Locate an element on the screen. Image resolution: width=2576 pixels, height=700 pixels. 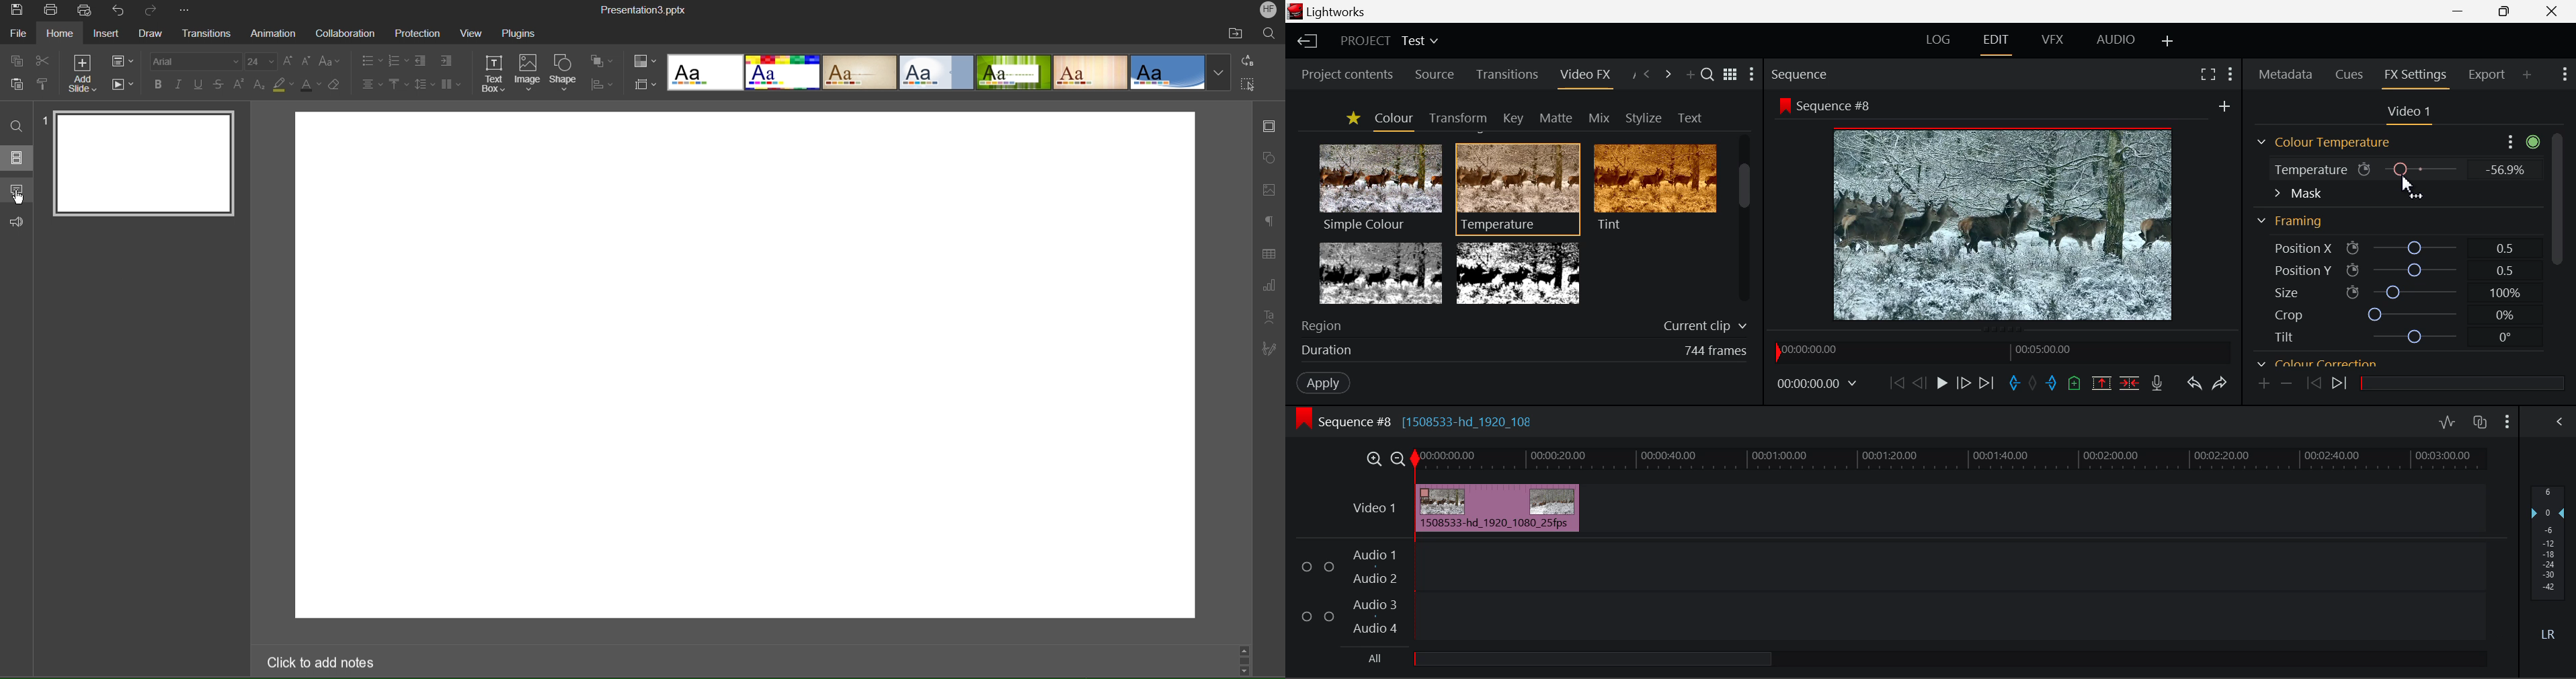
Slide Templates is located at coordinates (949, 74).